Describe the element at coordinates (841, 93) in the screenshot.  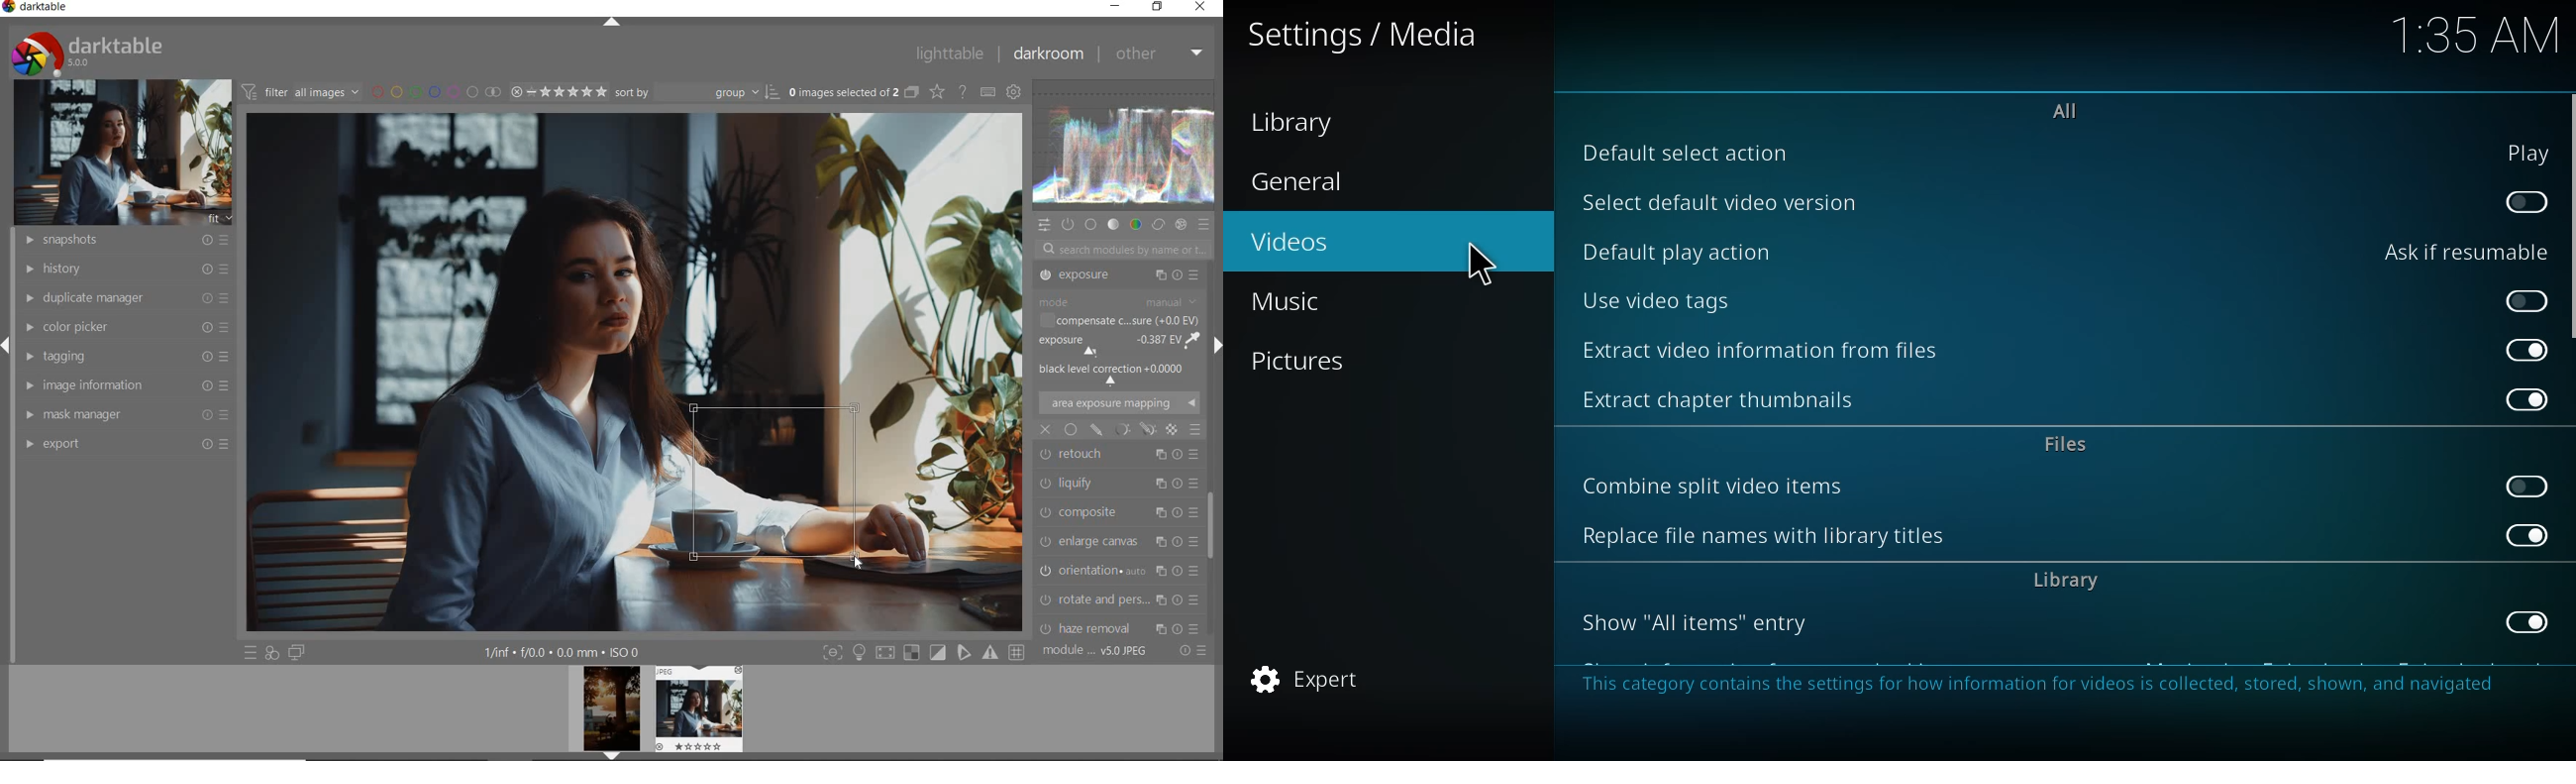
I see `SELECTED IMAGES` at that location.